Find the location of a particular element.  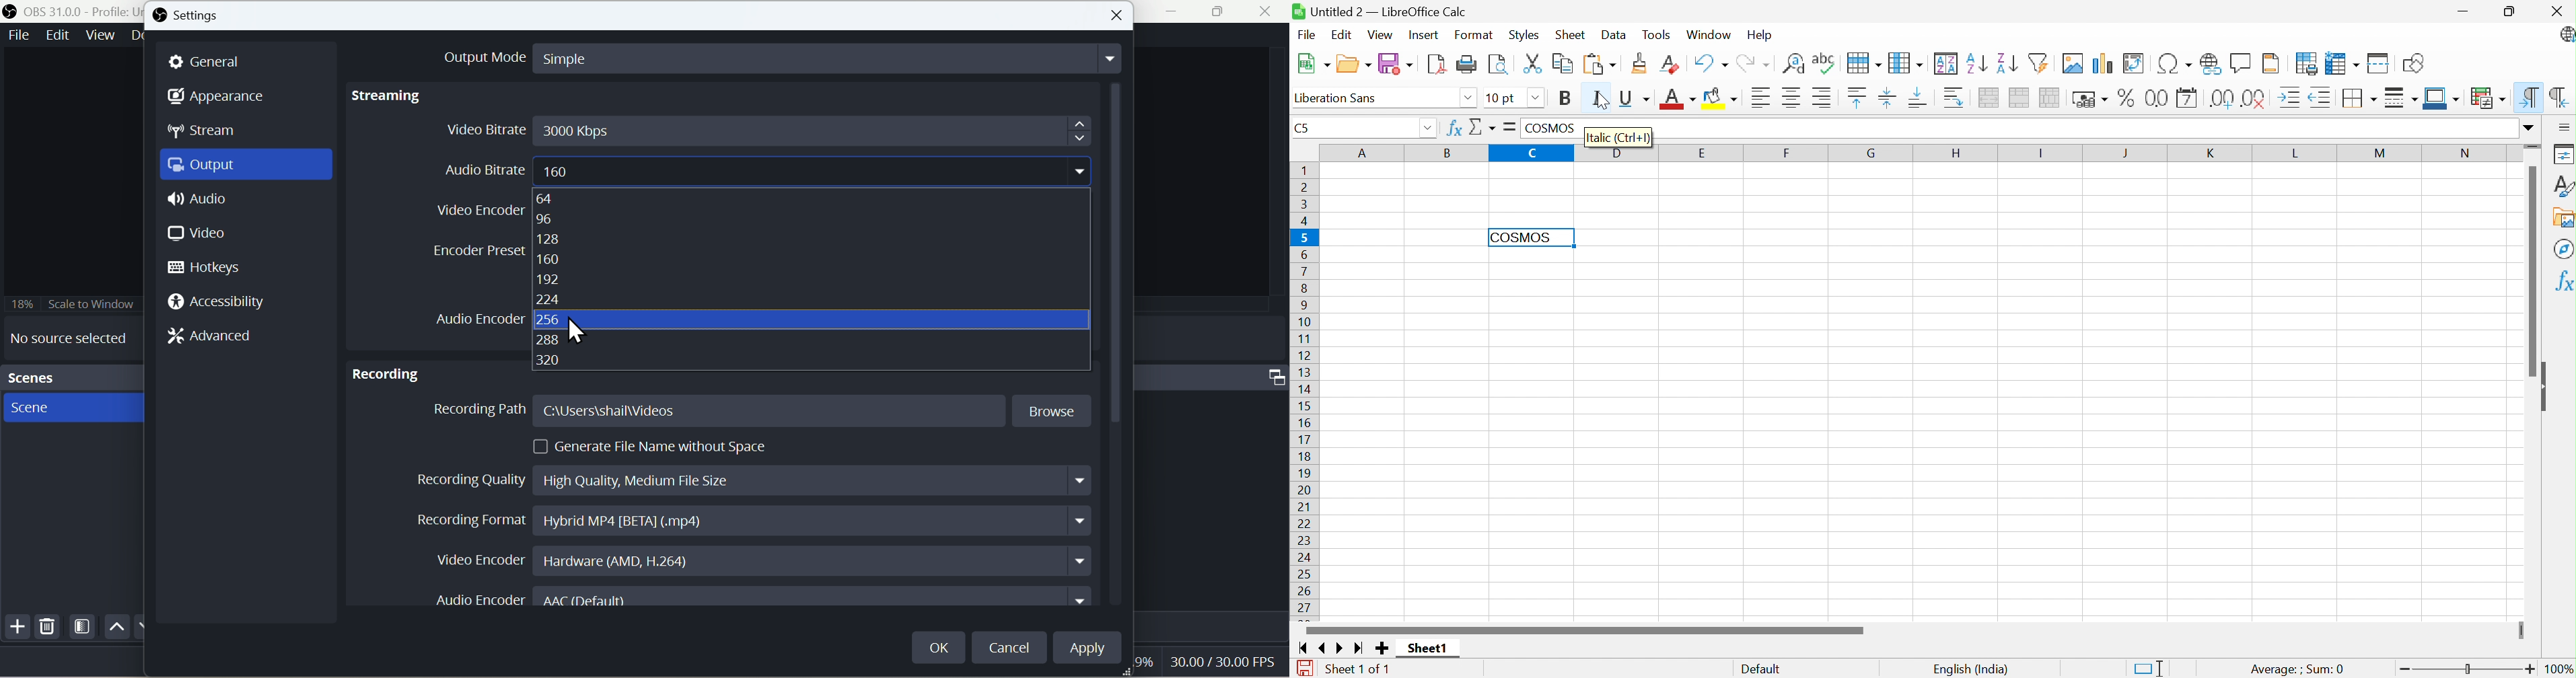

General is located at coordinates (214, 61).